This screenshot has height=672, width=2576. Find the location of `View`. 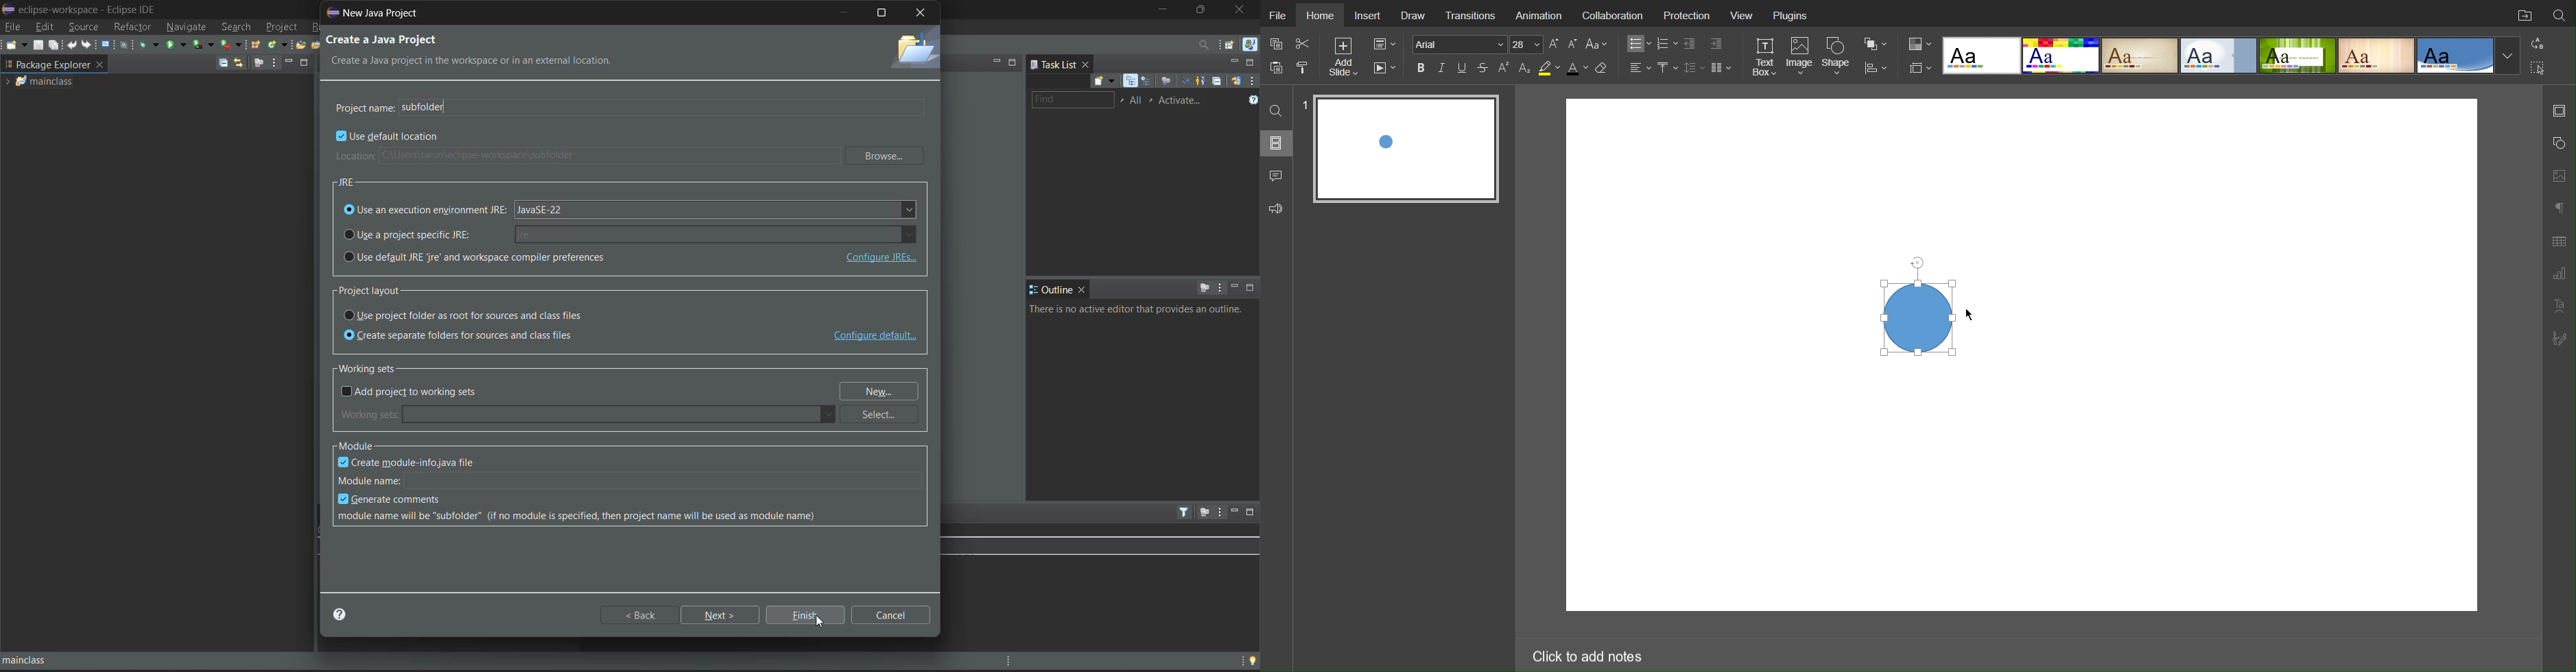

View is located at coordinates (1747, 14).